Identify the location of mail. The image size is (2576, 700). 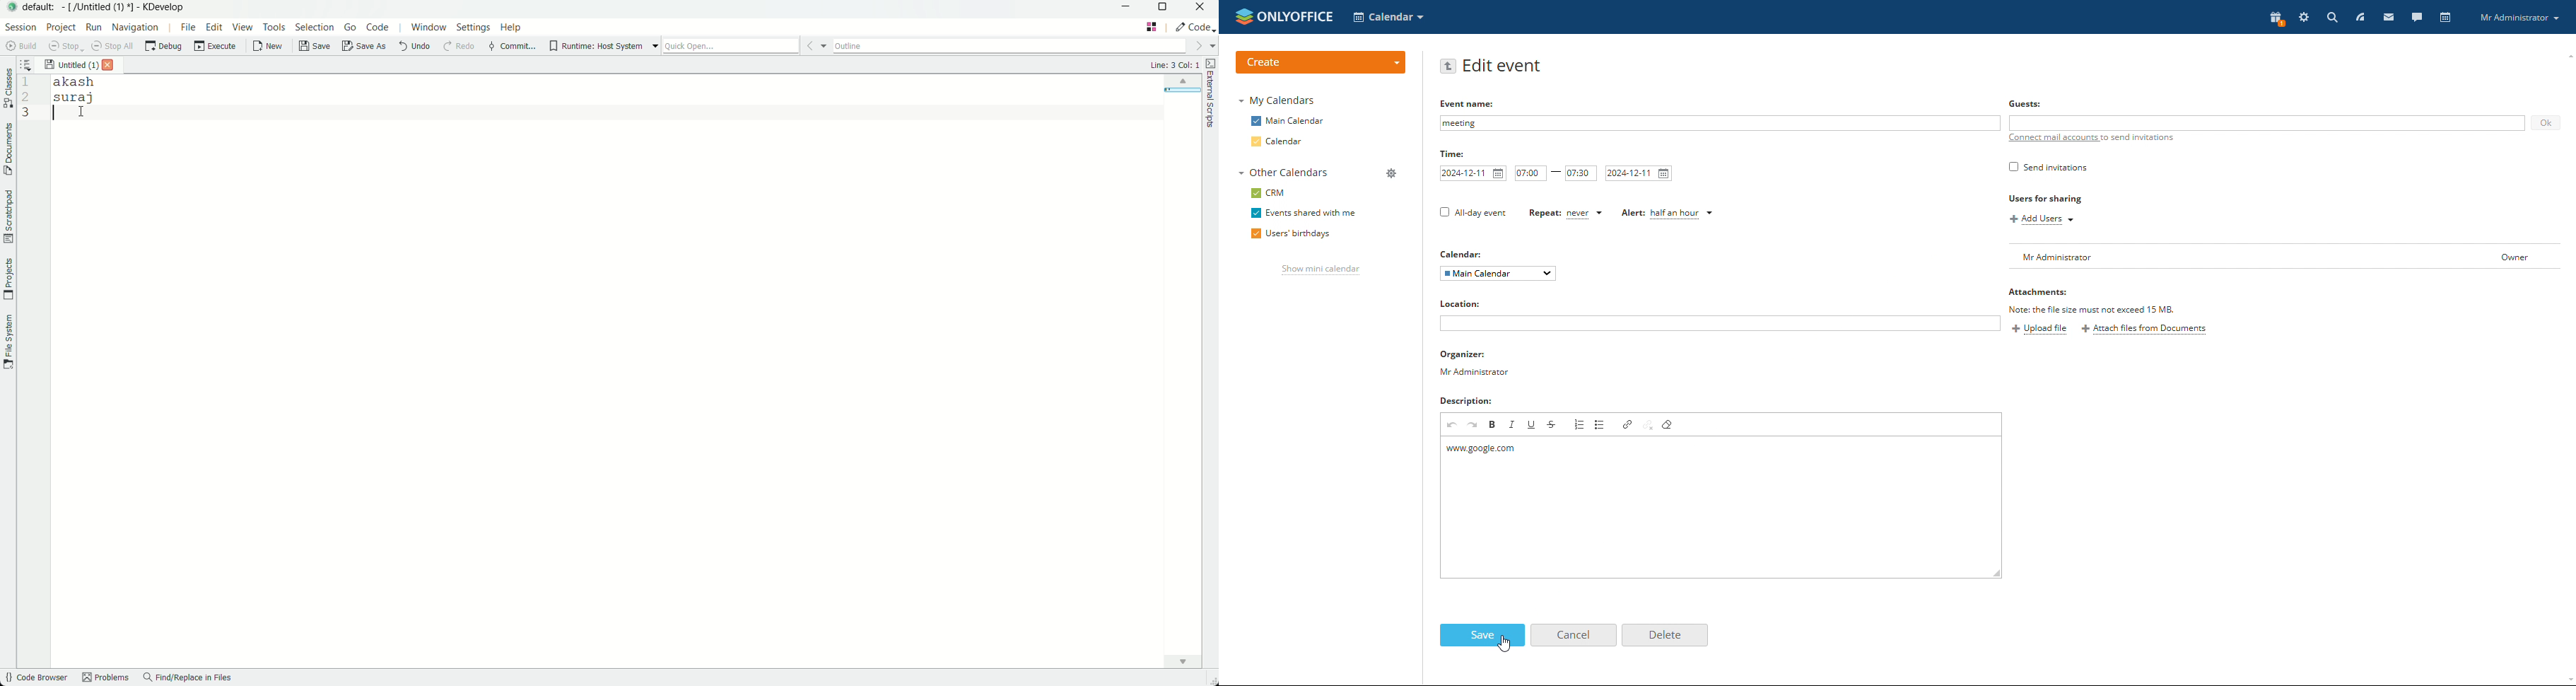
(2389, 17).